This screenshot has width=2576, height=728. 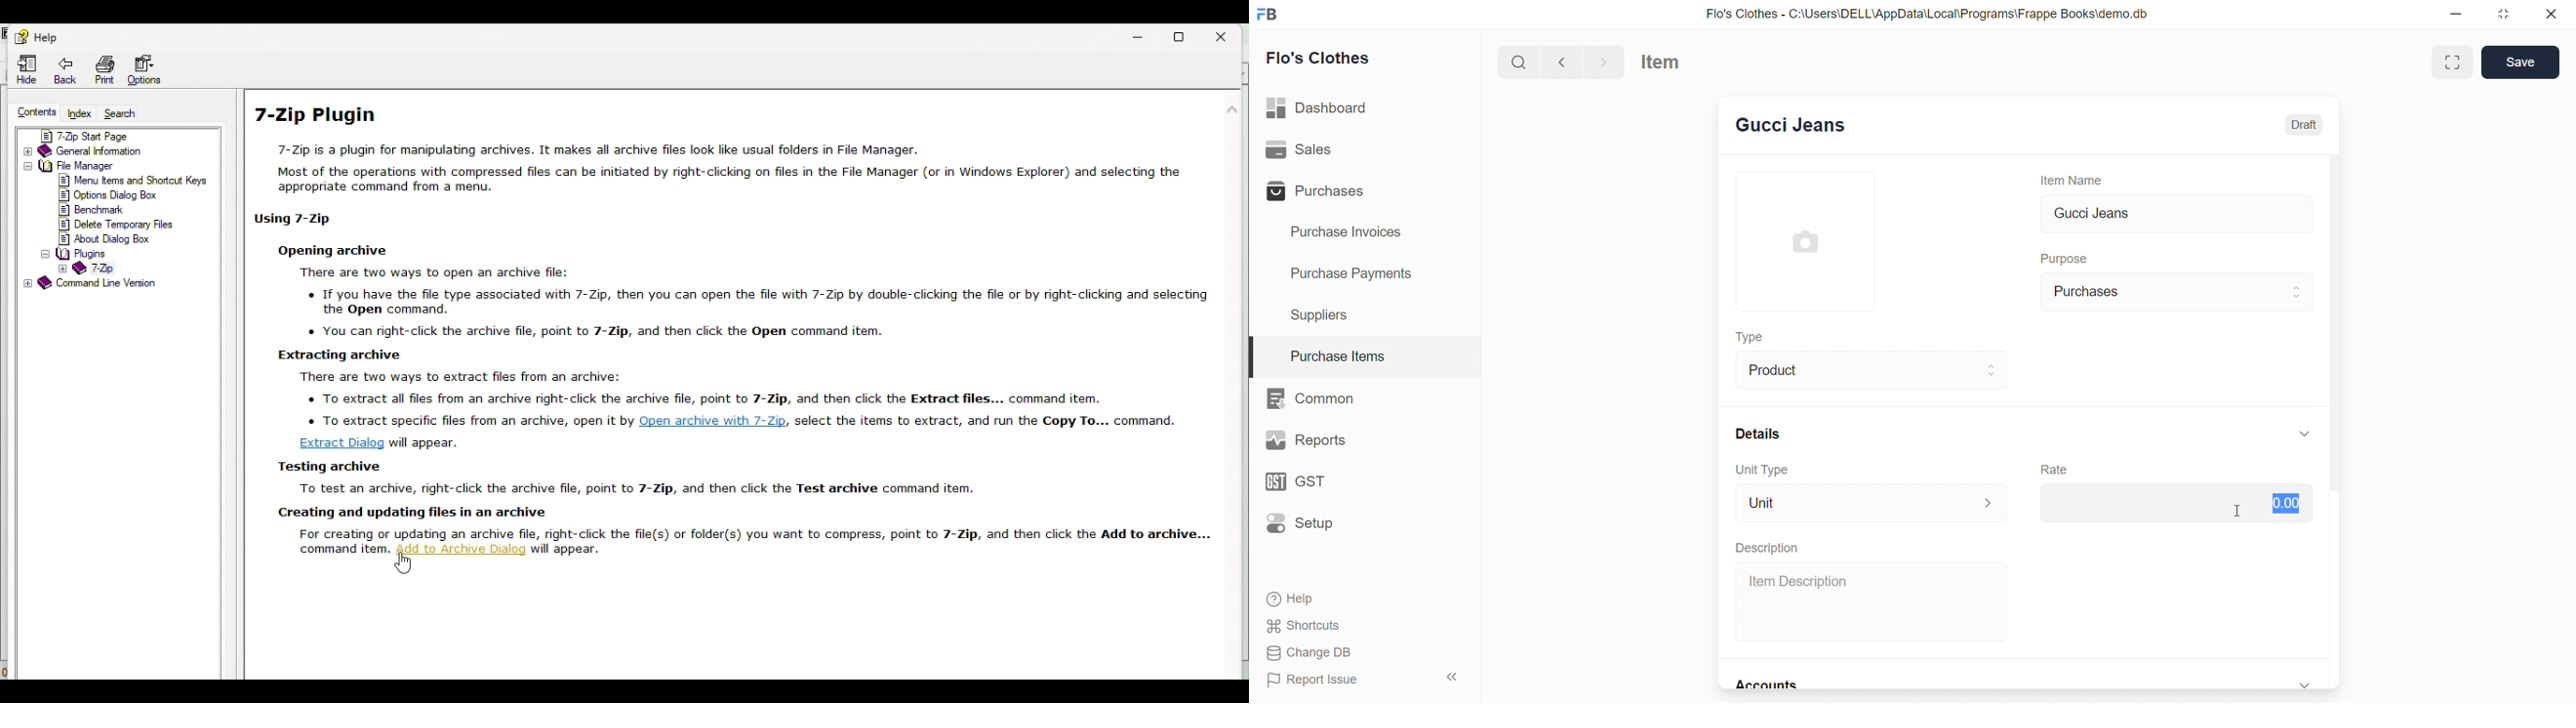 I want to click on resize, so click(x=2505, y=14).